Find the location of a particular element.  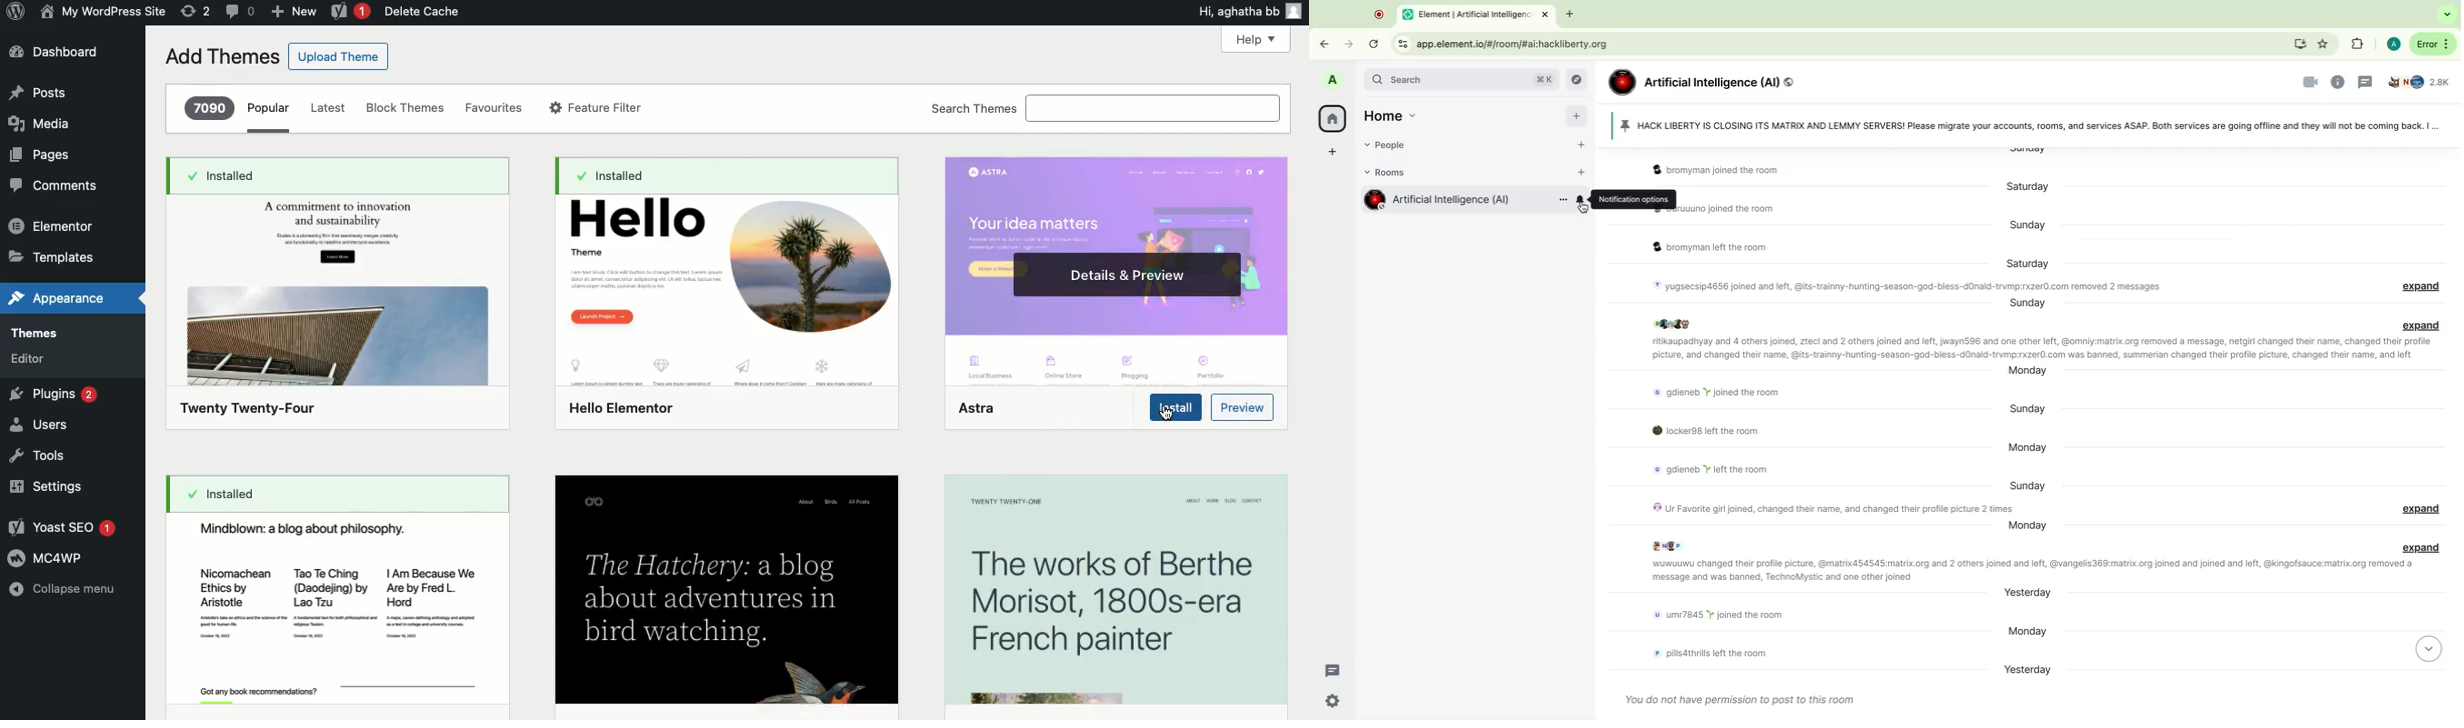

Forward is located at coordinates (1347, 43).